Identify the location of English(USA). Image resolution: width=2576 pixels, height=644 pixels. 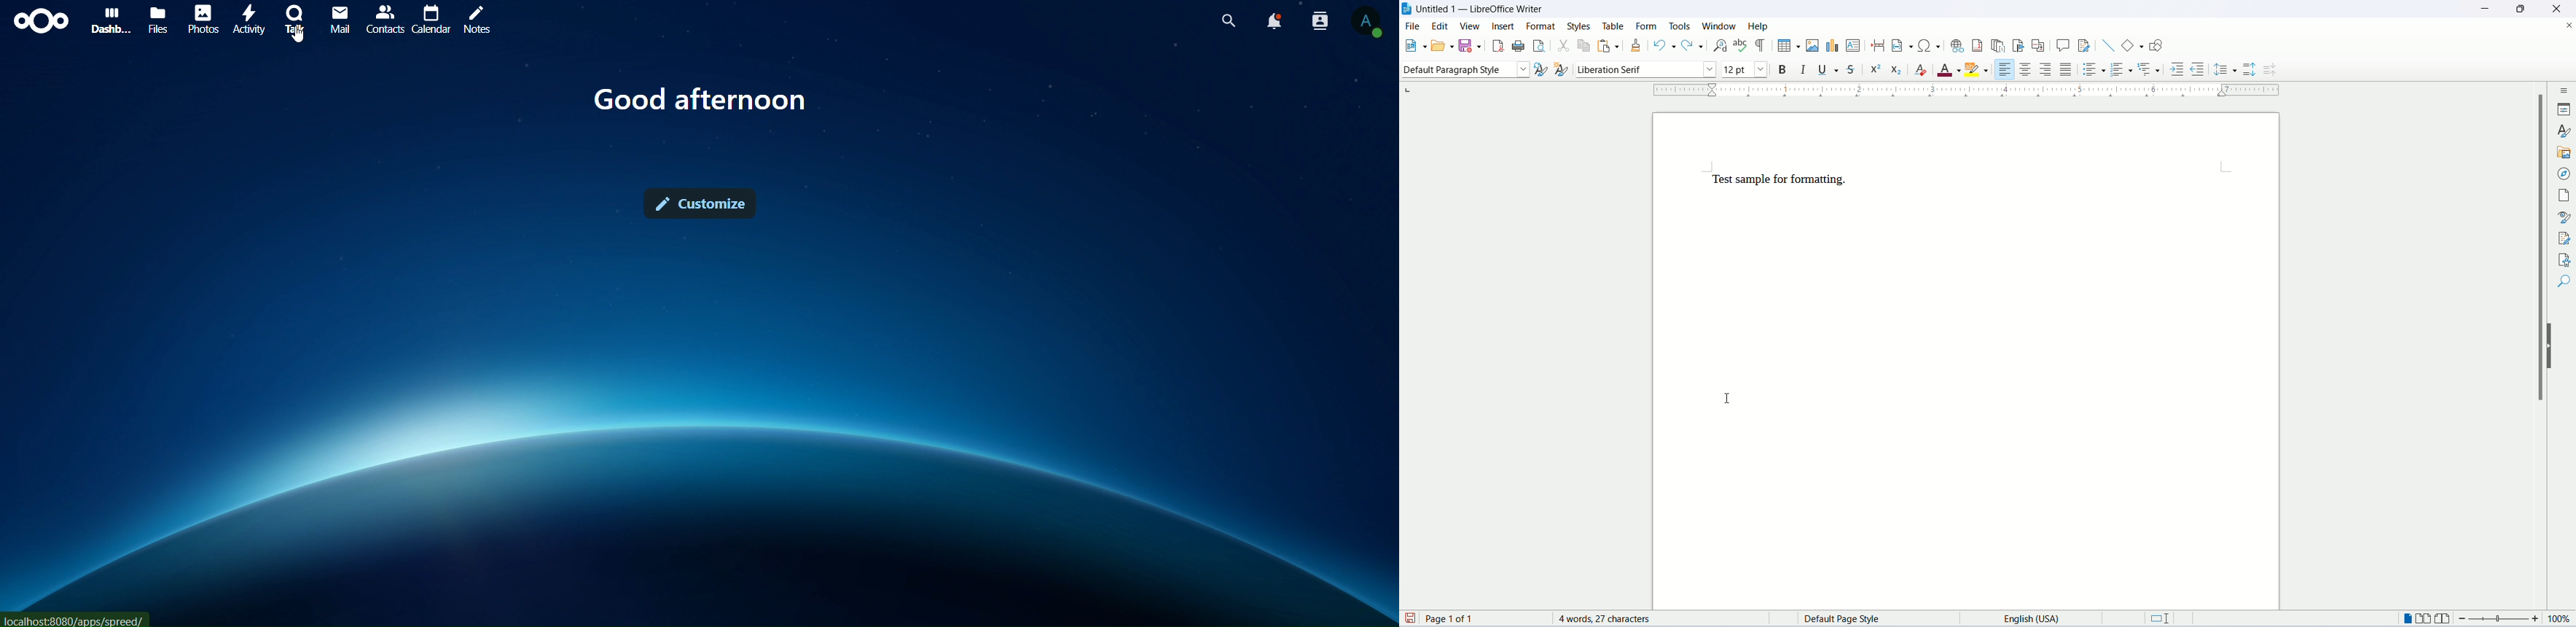
(2022, 618).